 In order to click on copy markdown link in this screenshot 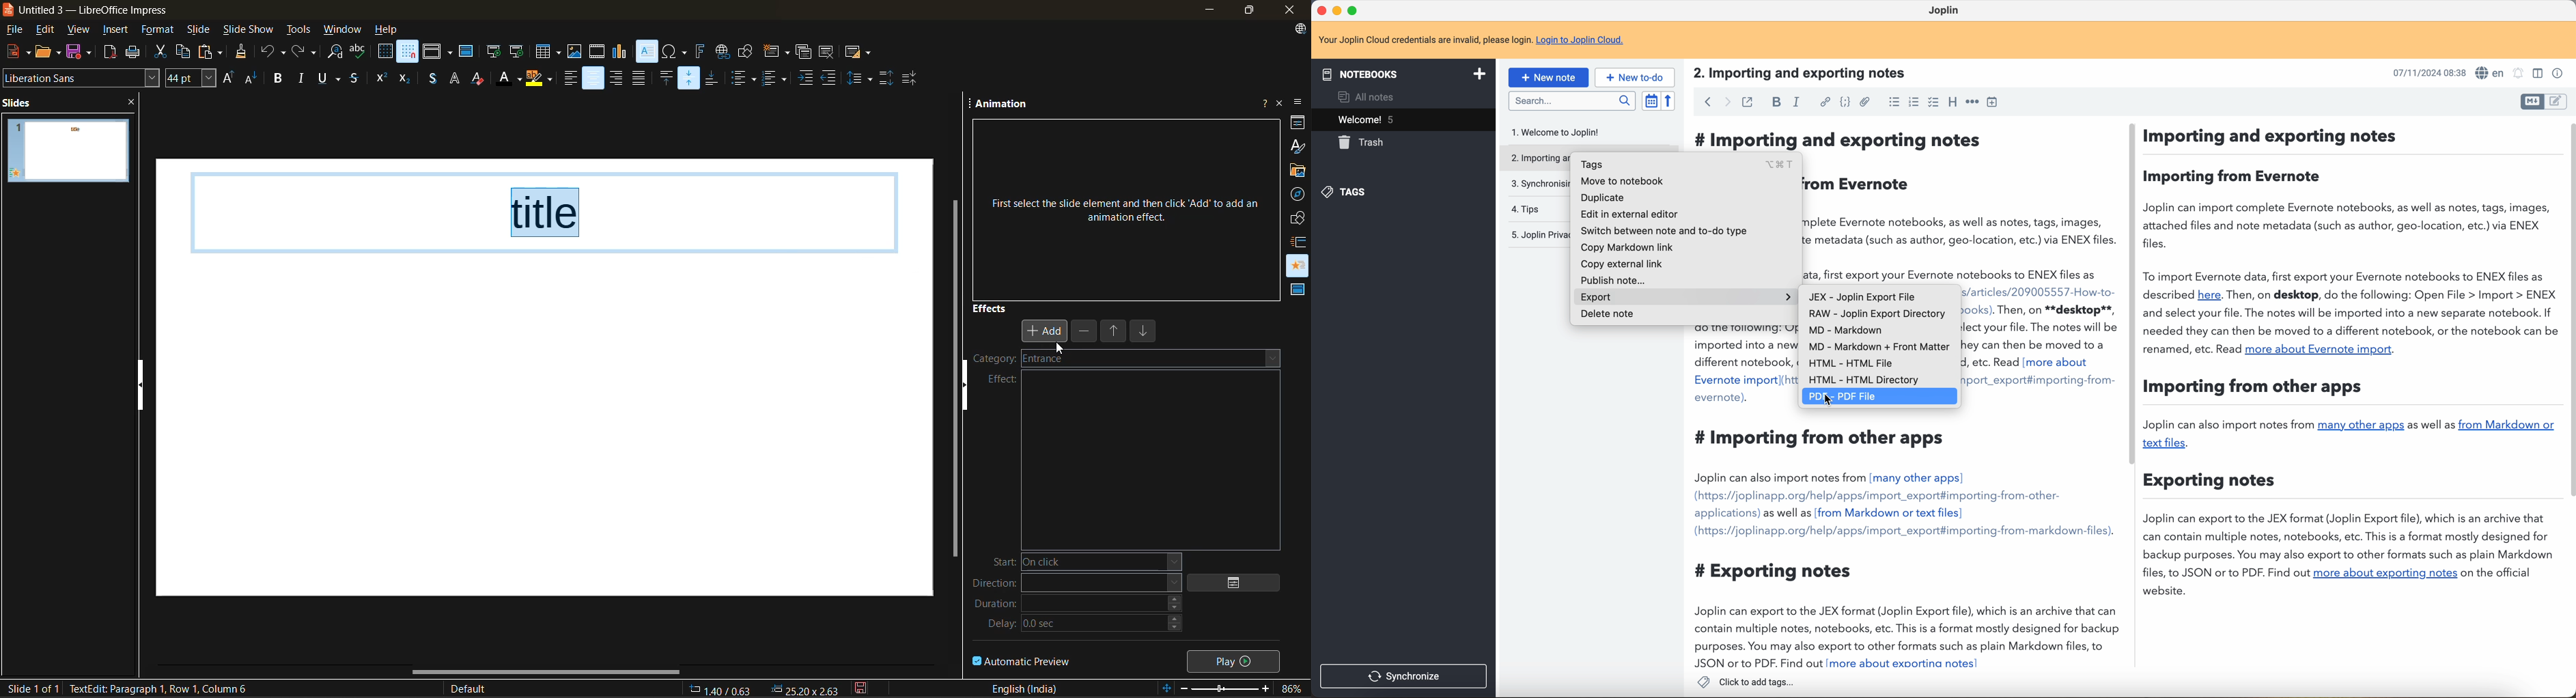, I will do `click(1628, 248)`.